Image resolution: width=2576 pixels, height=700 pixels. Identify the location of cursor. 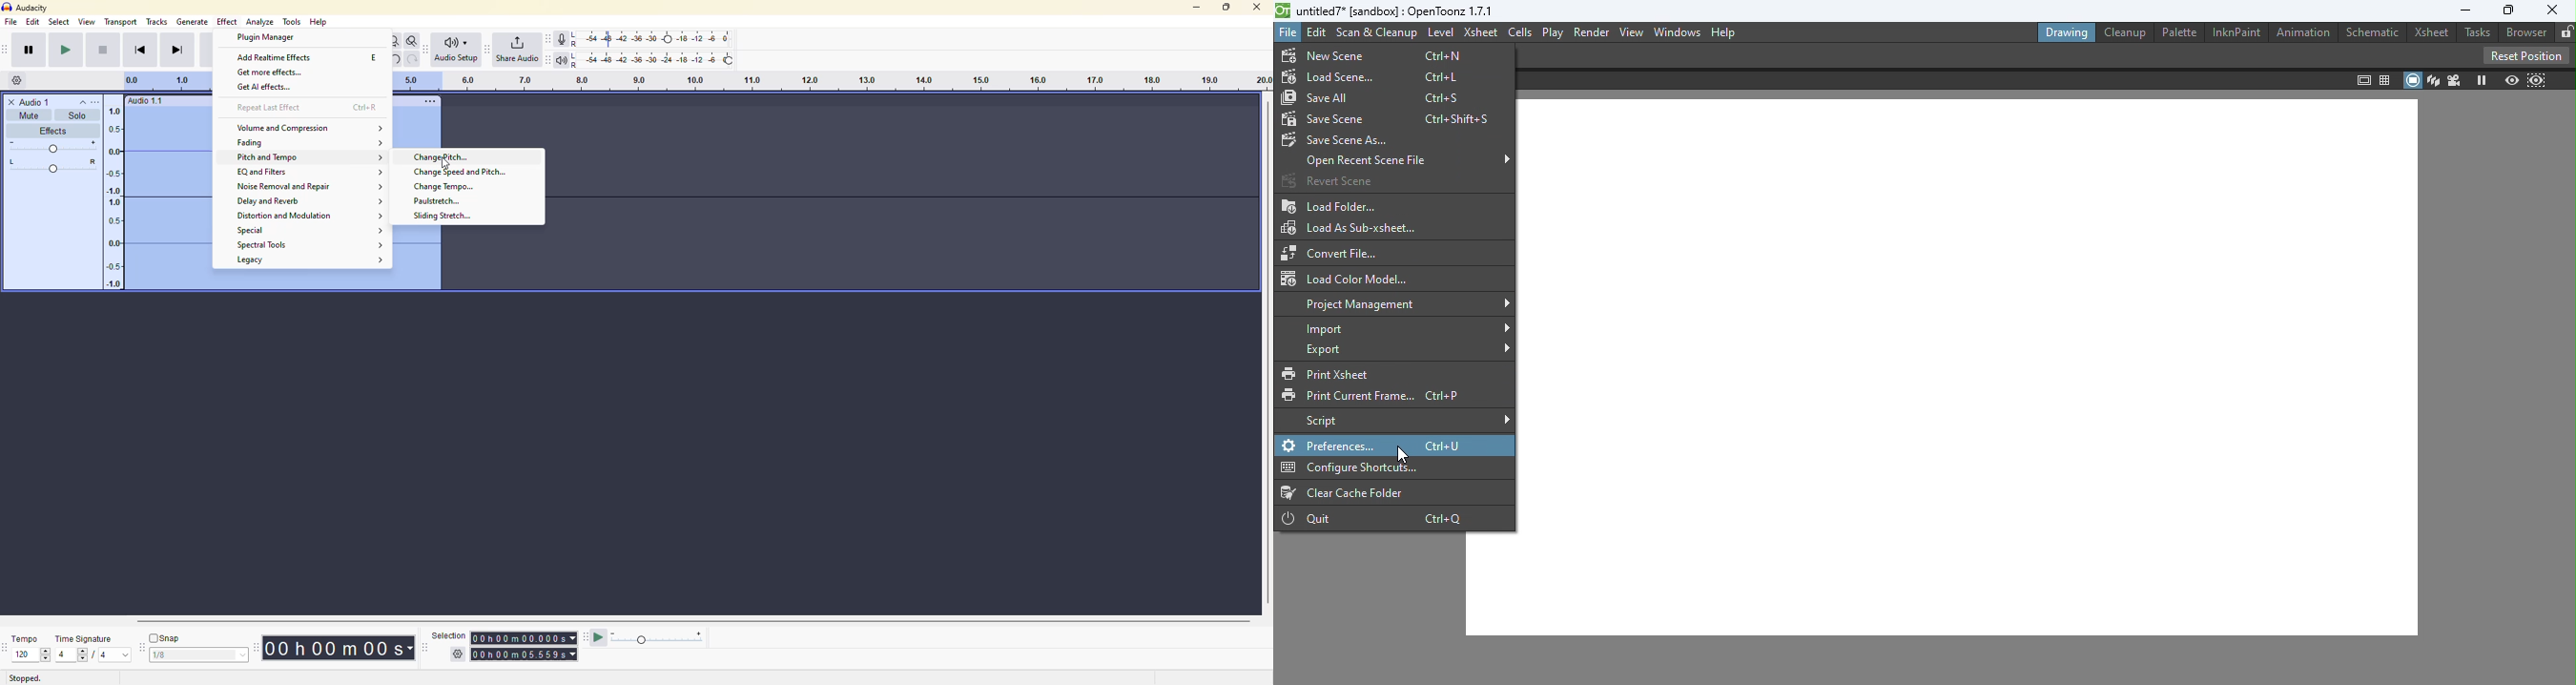
(354, 161).